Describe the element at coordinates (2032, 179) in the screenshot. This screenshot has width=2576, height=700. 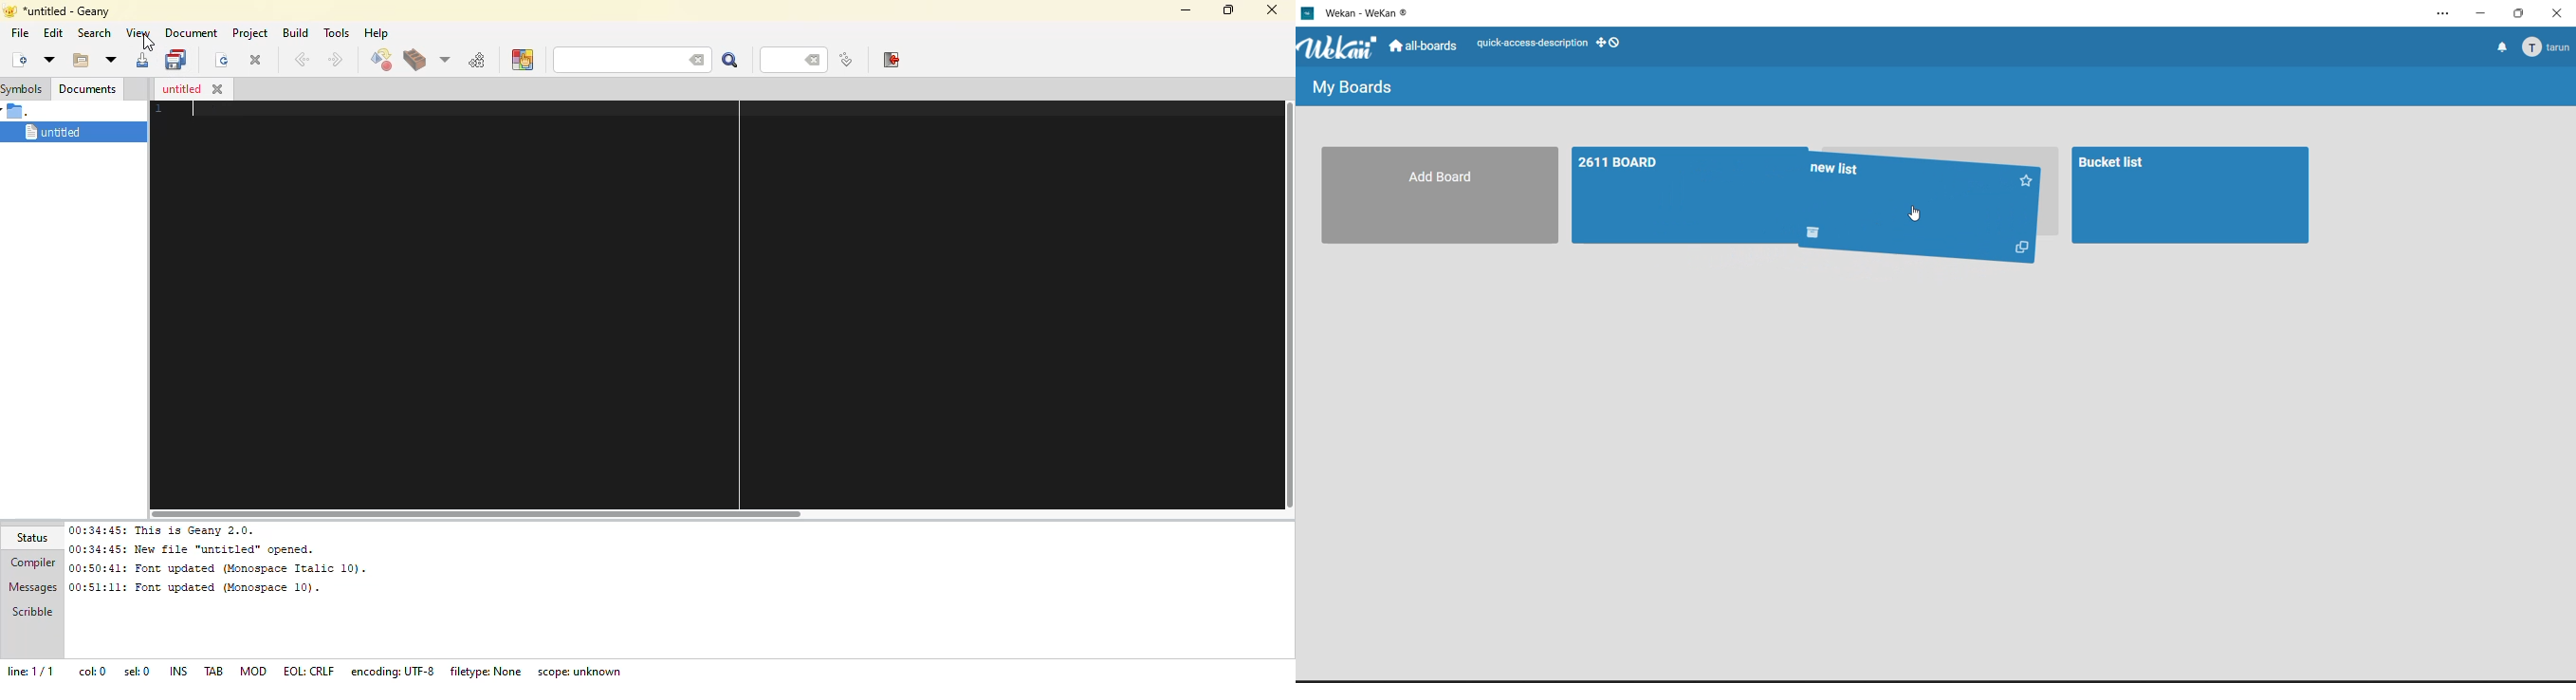
I see `Favorite` at that location.